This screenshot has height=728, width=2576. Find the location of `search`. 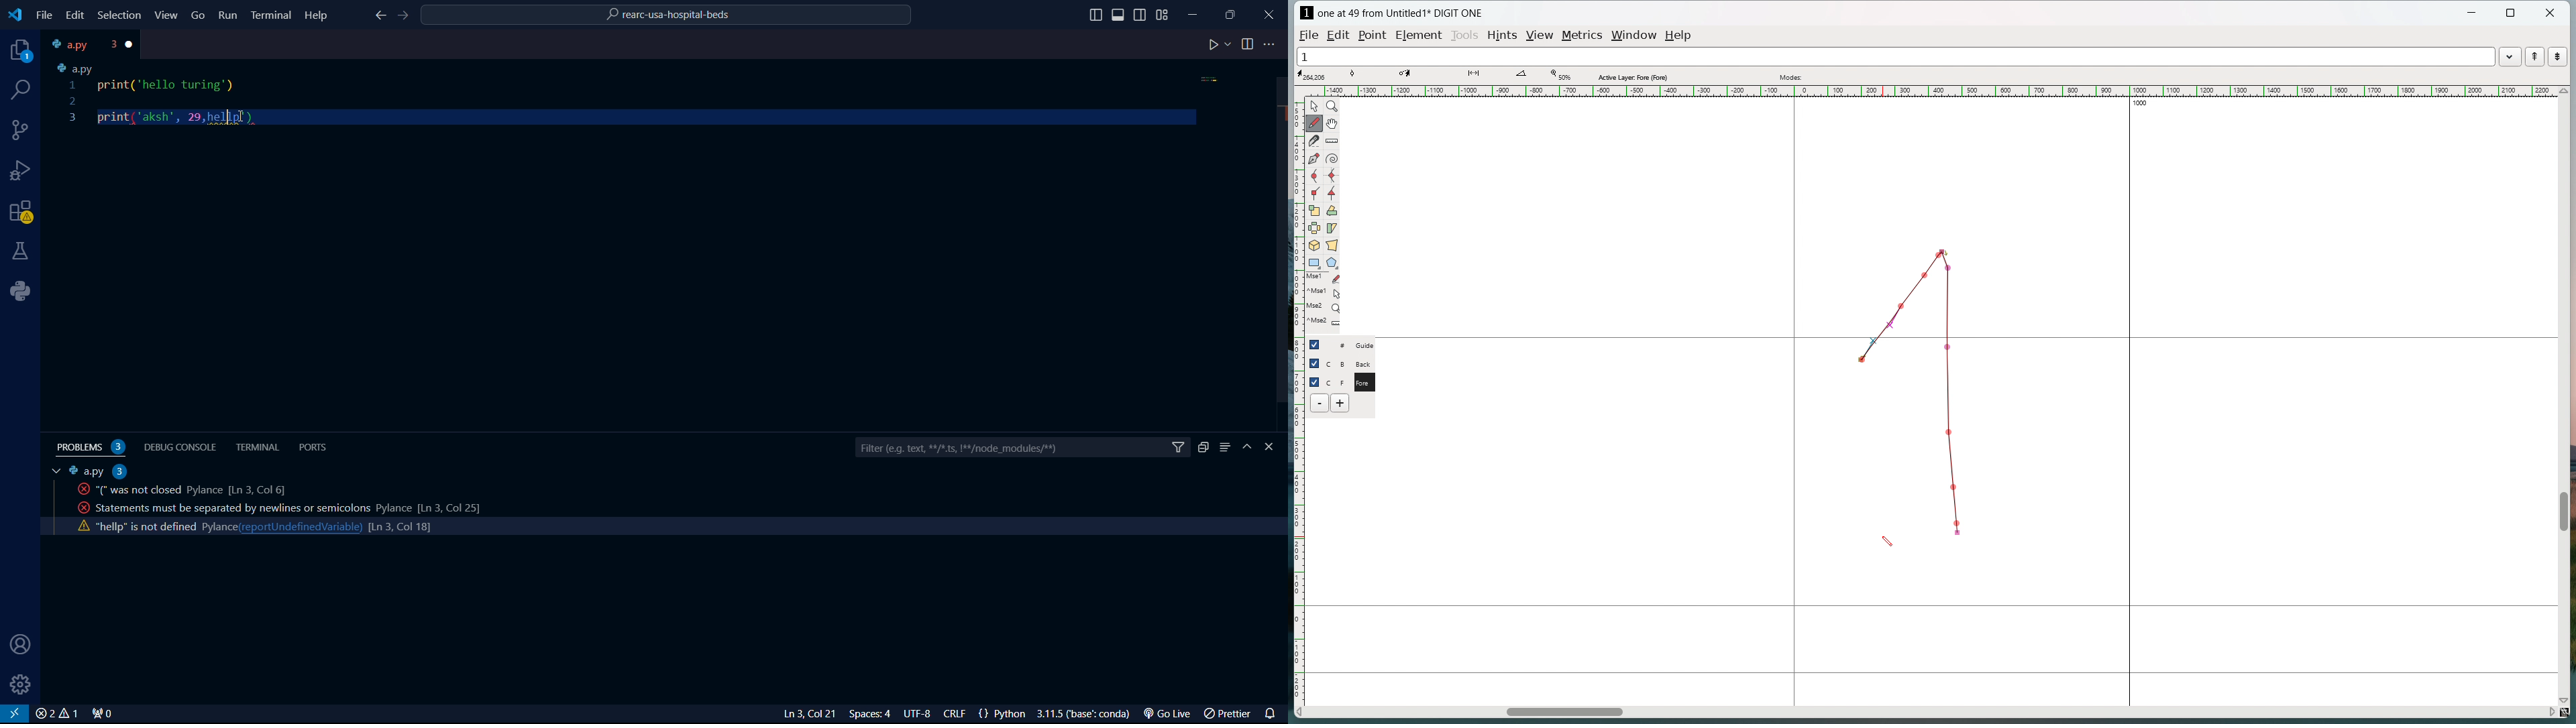

search is located at coordinates (22, 90).